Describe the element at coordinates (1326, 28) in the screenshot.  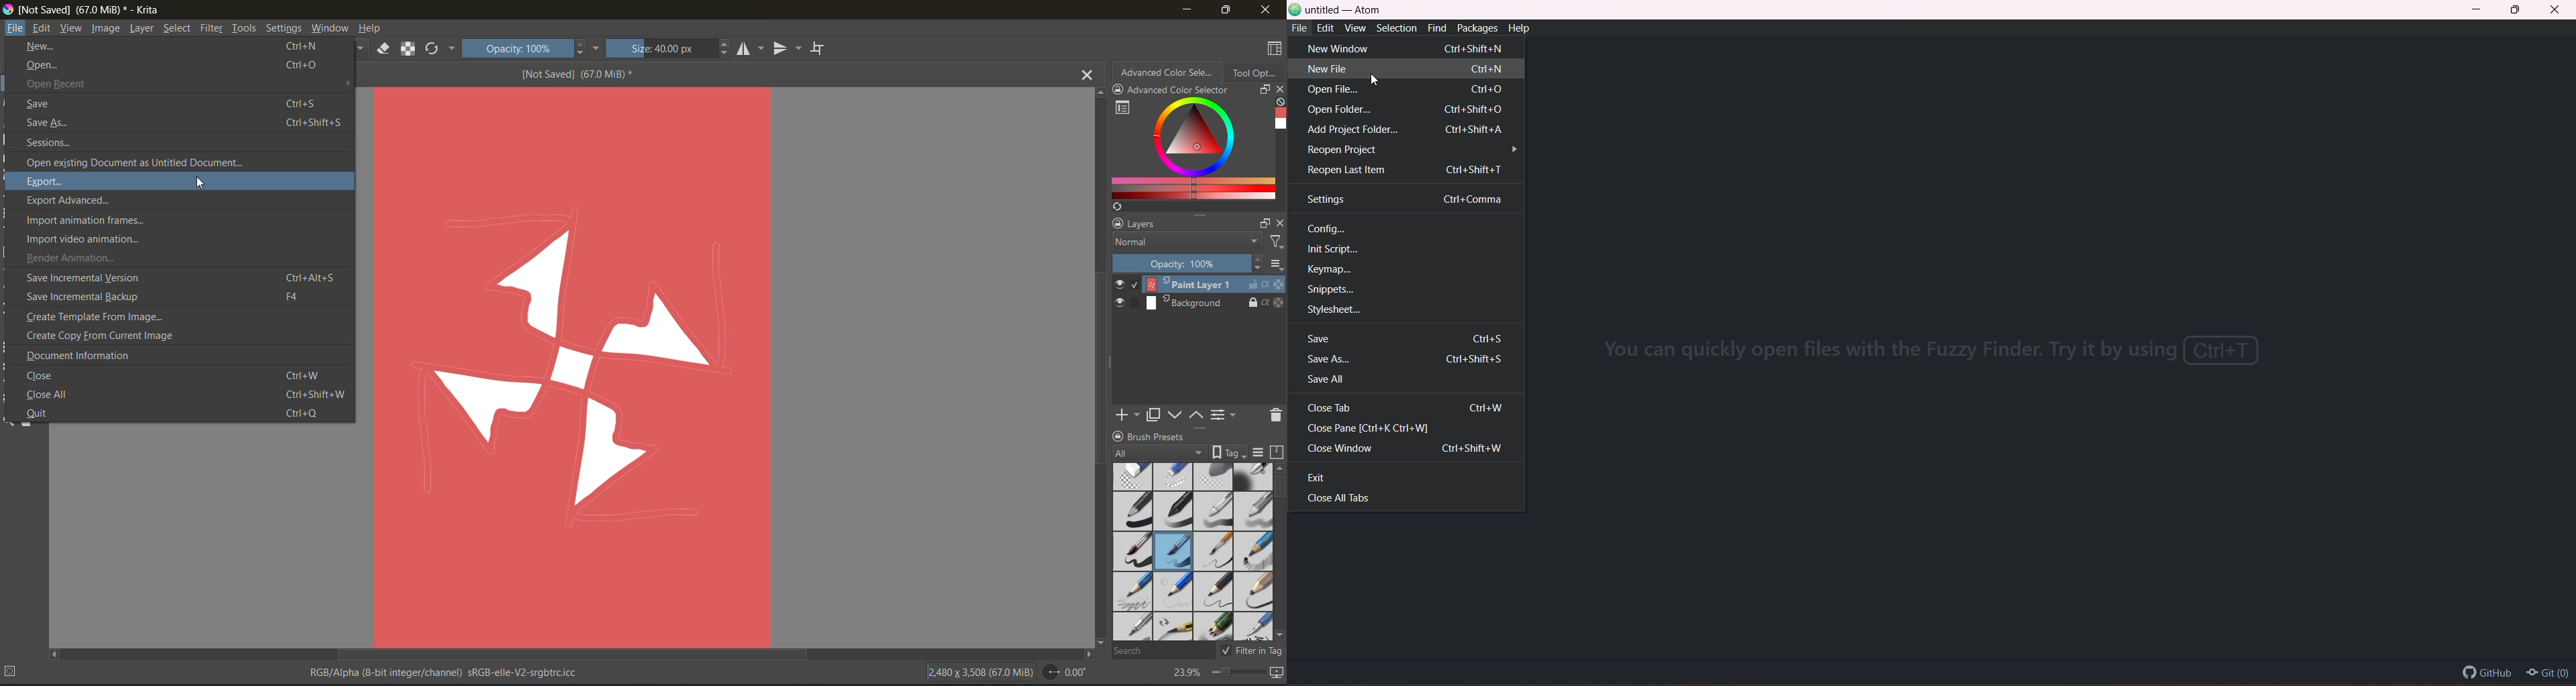
I see `Edit` at that location.